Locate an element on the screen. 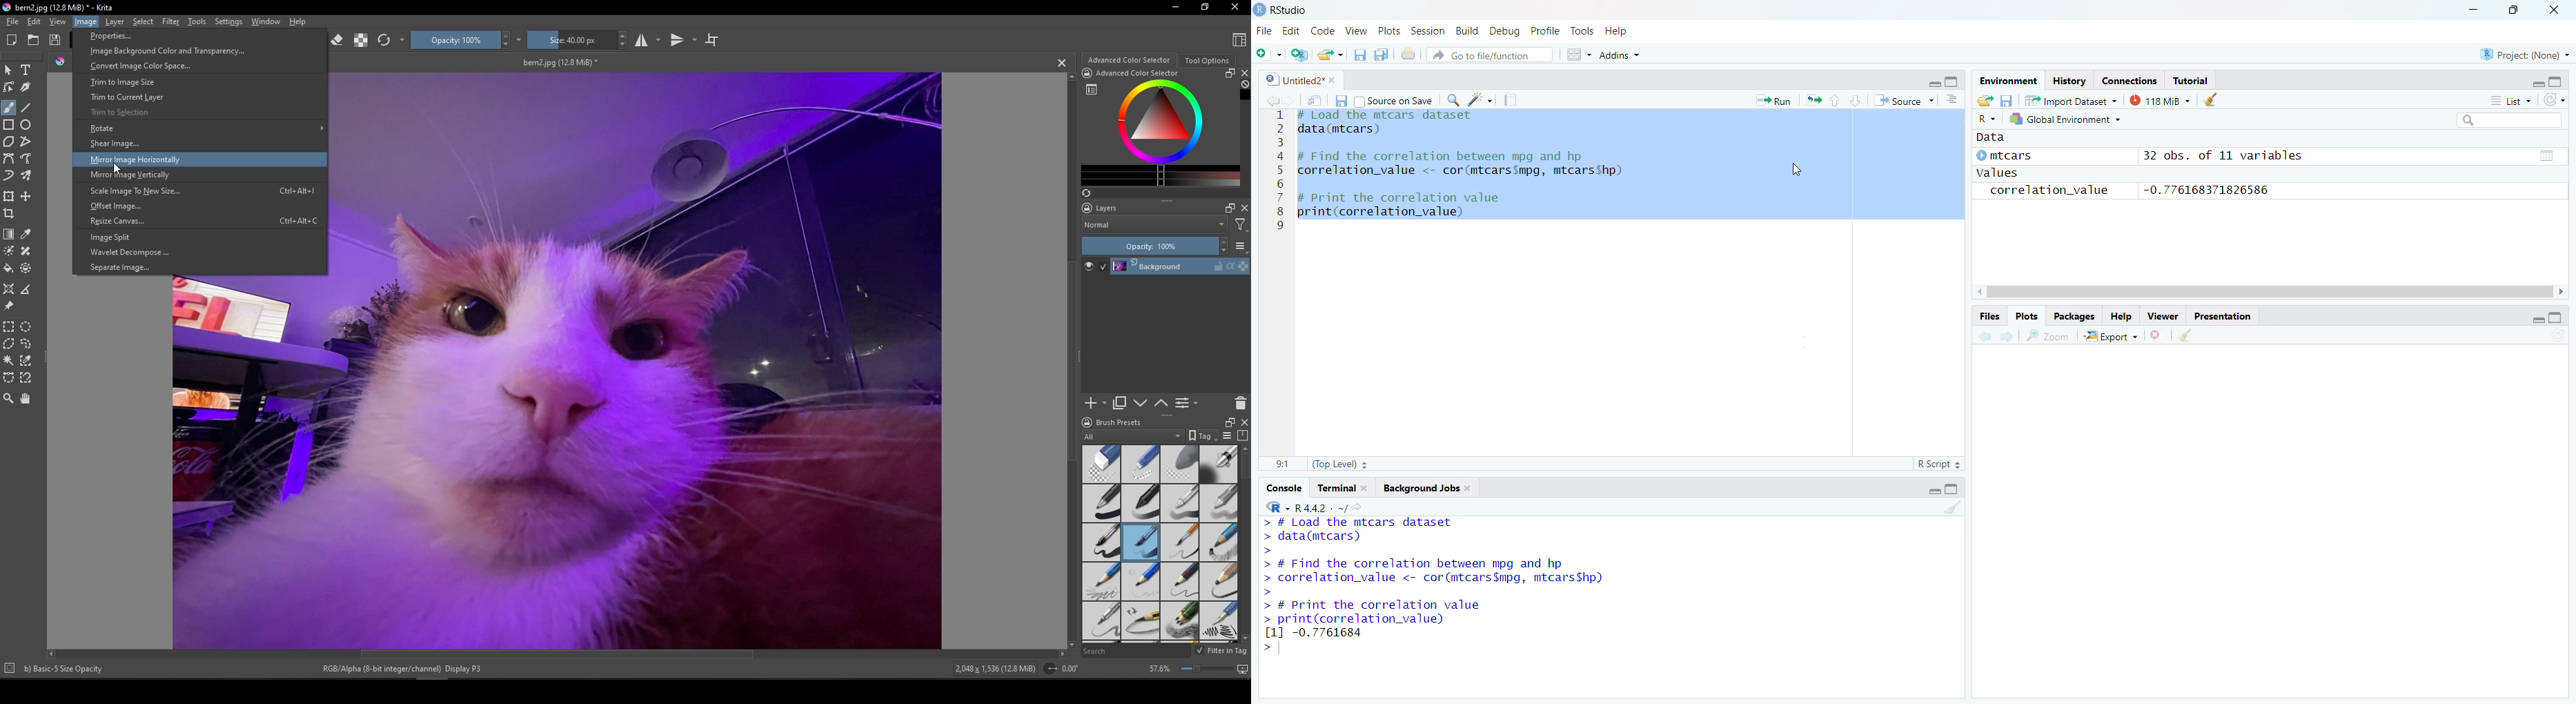  New File is located at coordinates (1268, 57).